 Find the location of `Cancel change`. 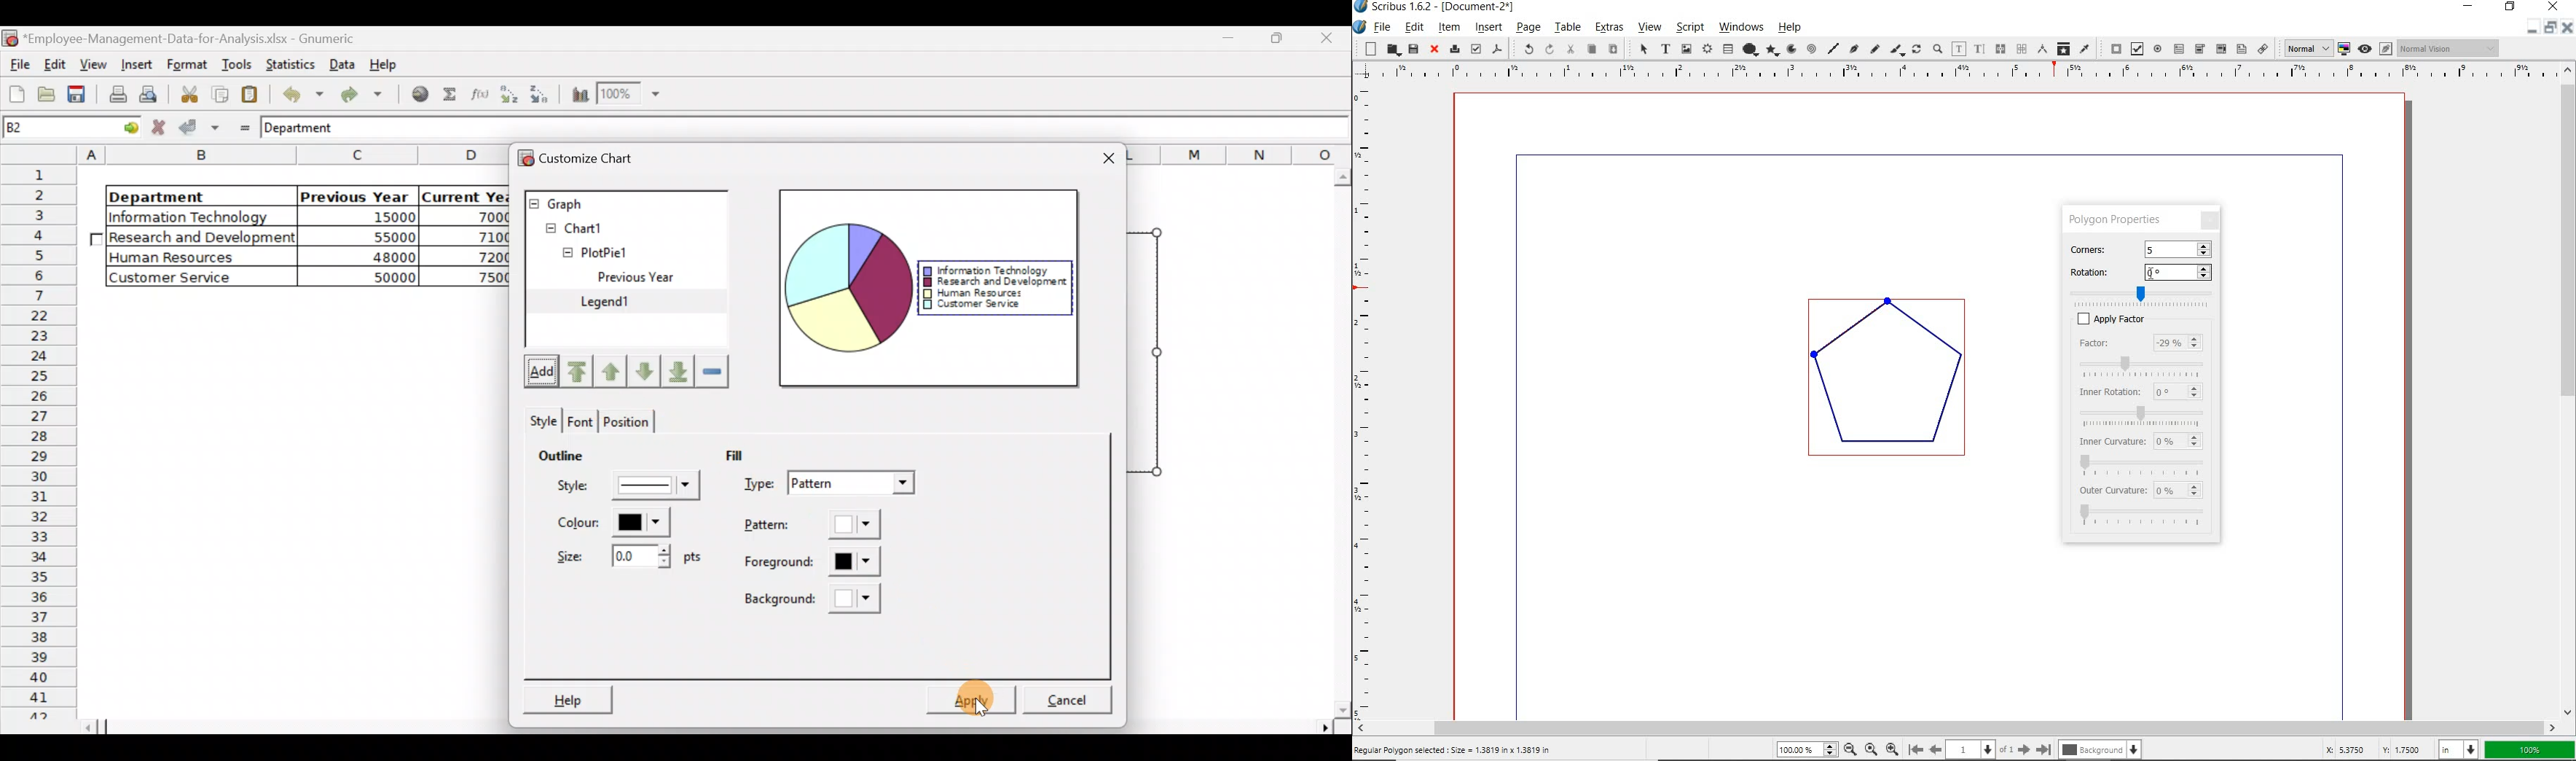

Cancel change is located at coordinates (160, 128).